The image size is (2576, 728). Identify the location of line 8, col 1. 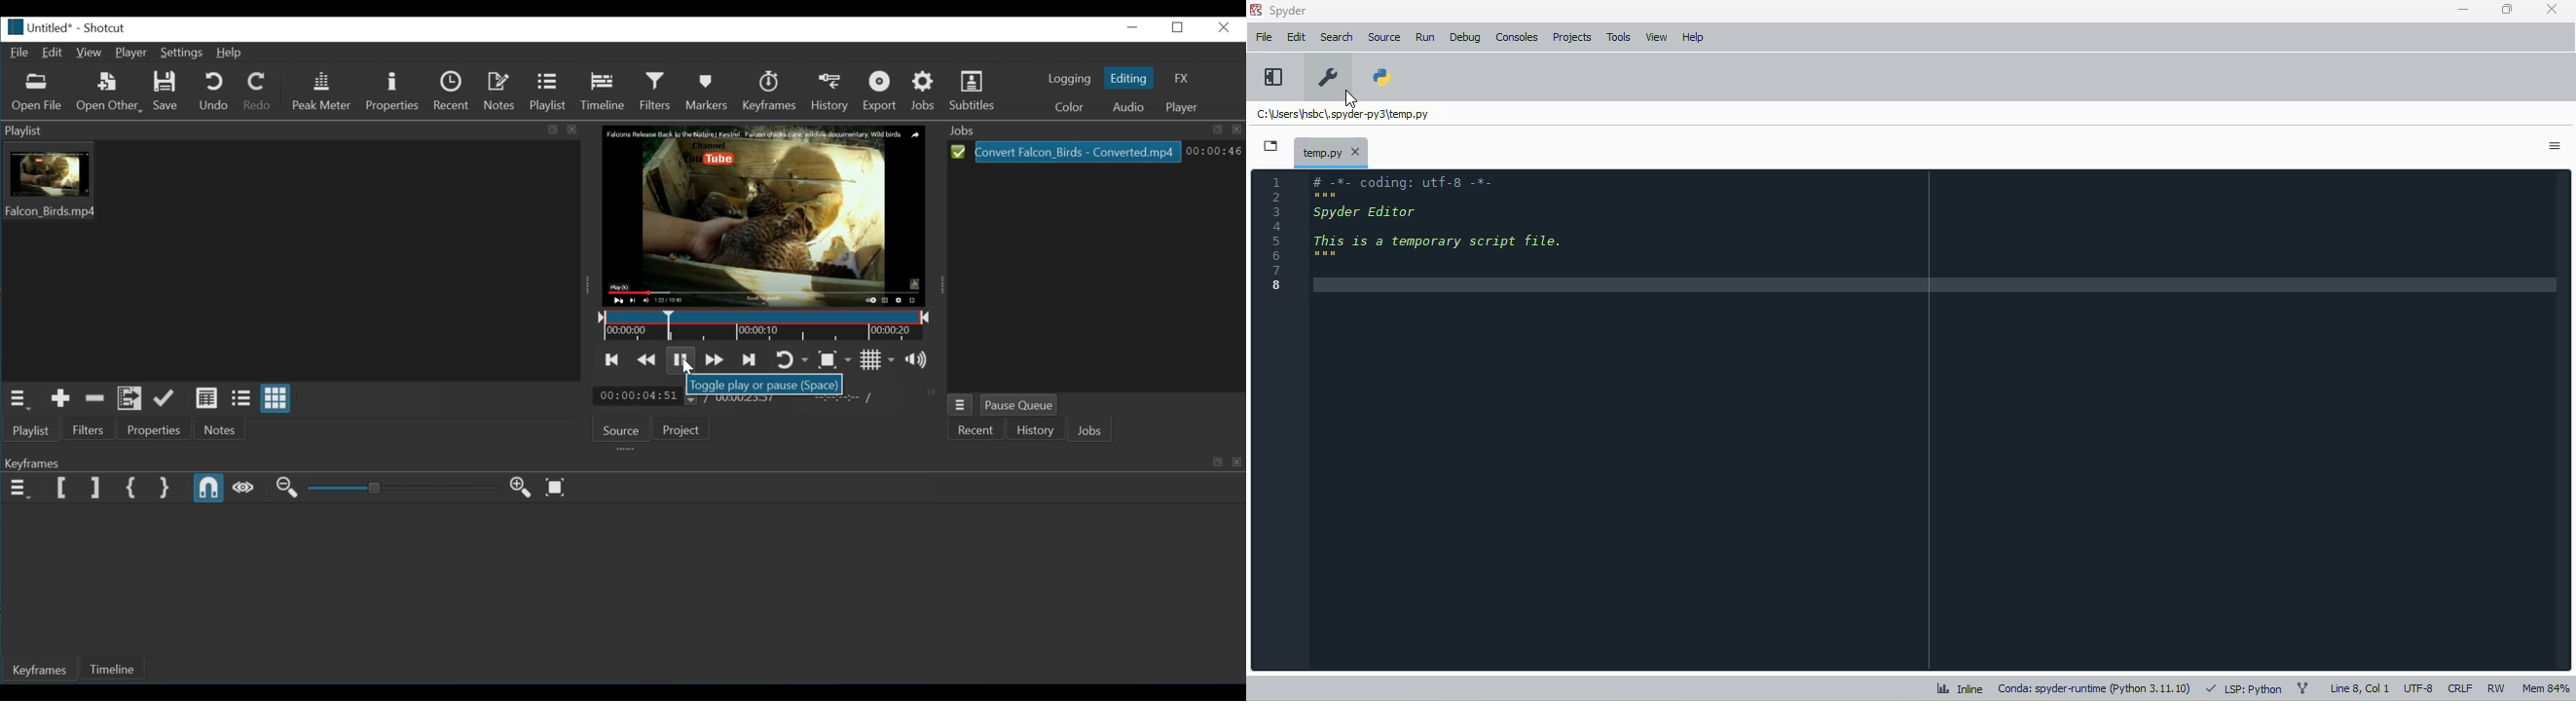
(2360, 688).